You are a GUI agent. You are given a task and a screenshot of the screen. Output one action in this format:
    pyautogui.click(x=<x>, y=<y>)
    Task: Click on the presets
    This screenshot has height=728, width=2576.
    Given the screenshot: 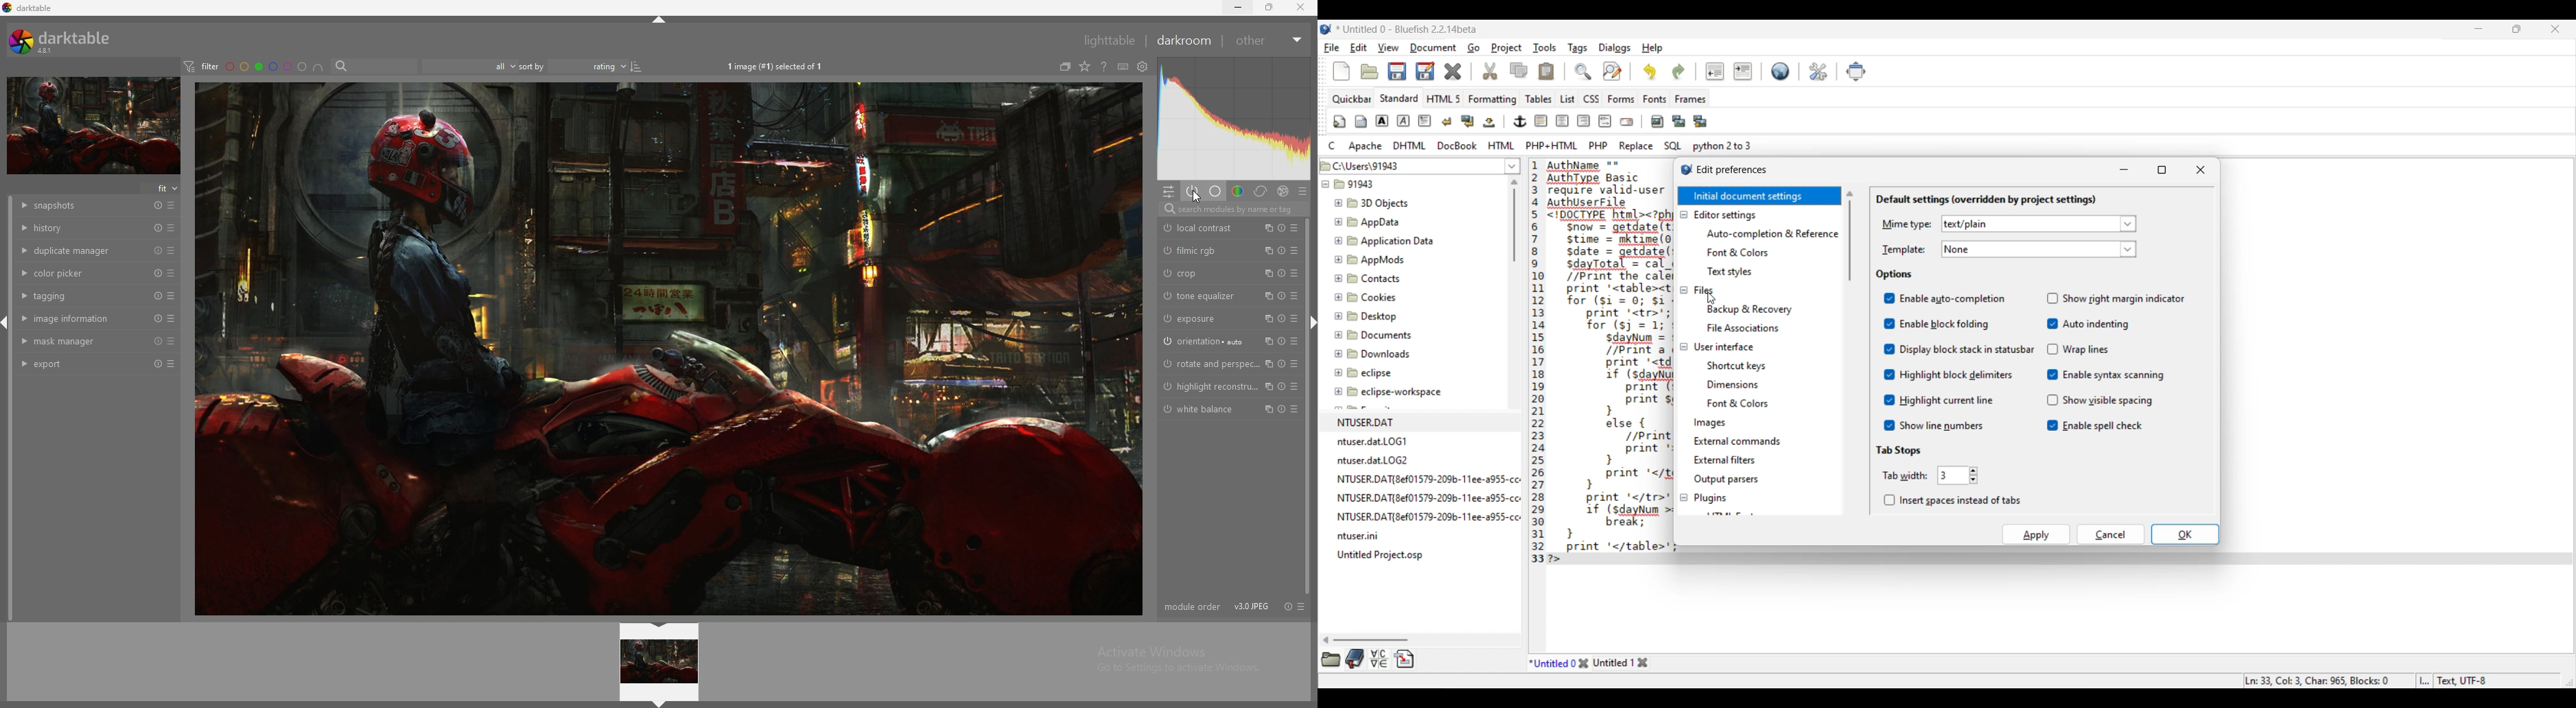 What is the action you would take?
    pyautogui.click(x=172, y=250)
    